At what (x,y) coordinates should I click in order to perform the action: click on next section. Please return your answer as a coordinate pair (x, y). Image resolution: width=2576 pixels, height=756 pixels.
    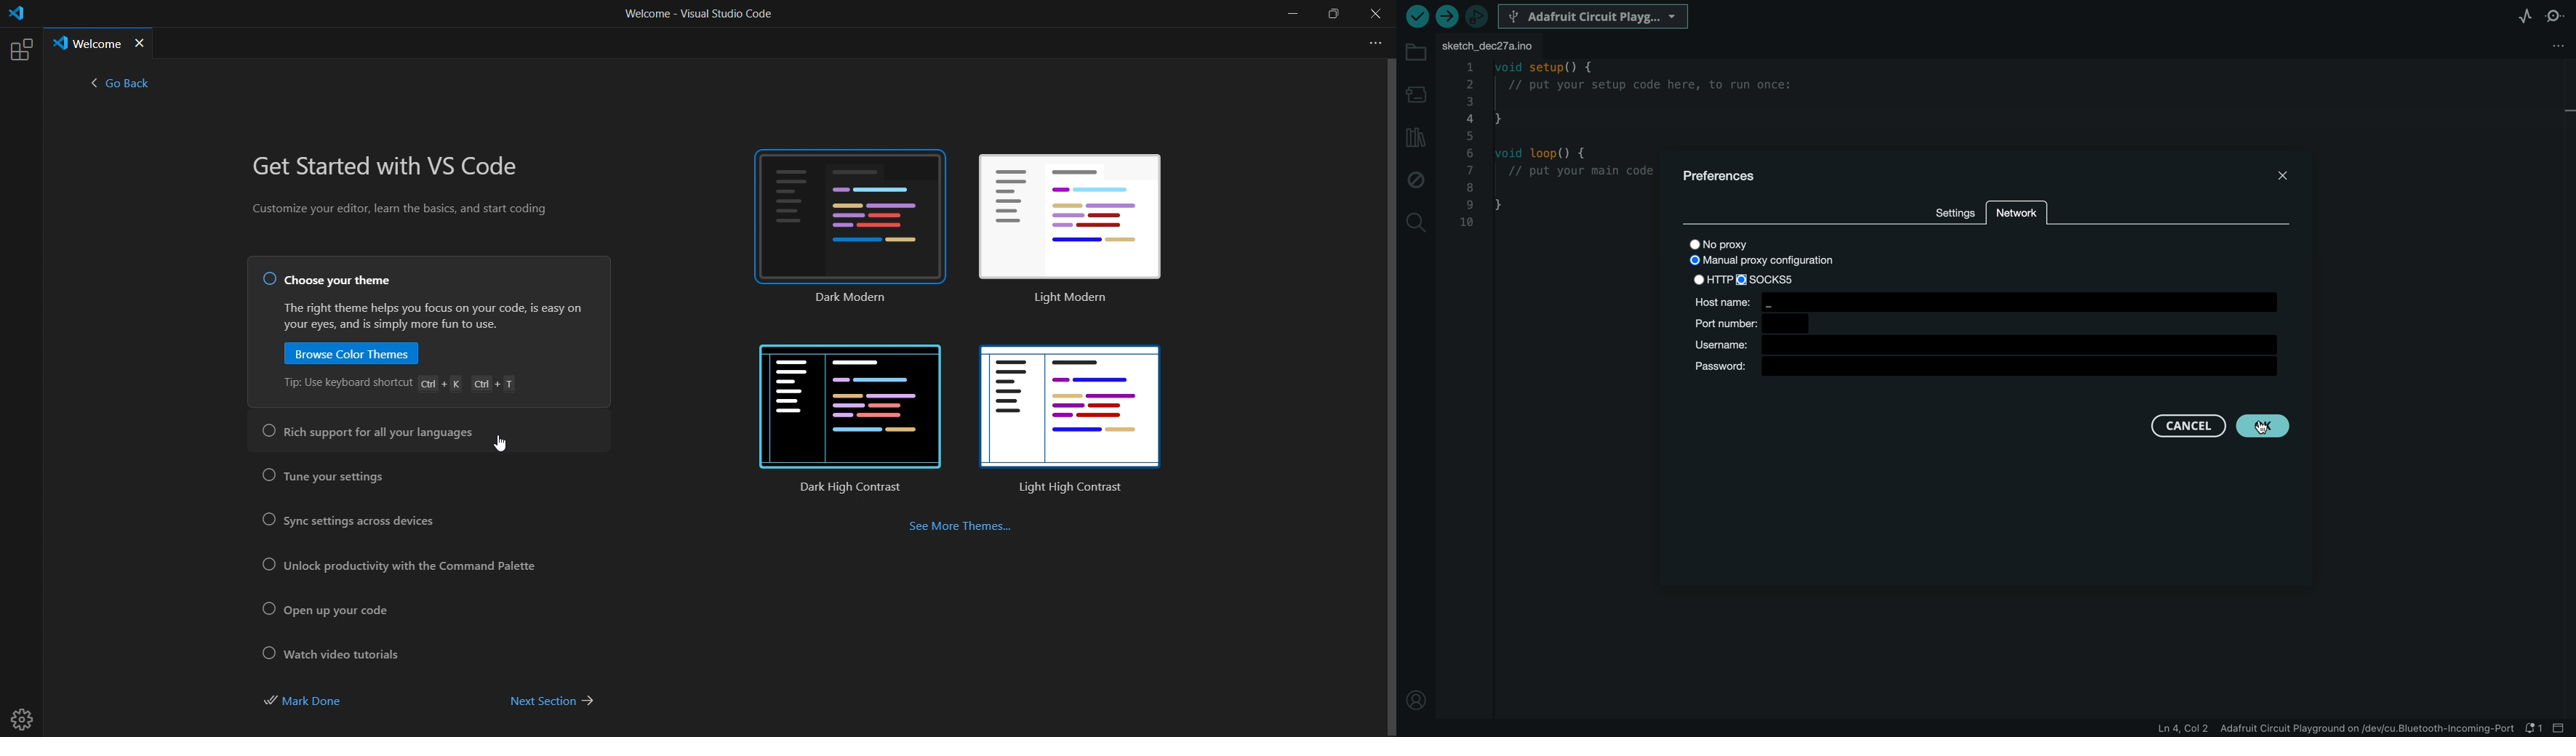
    Looking at the image, I should click on (557, 699).